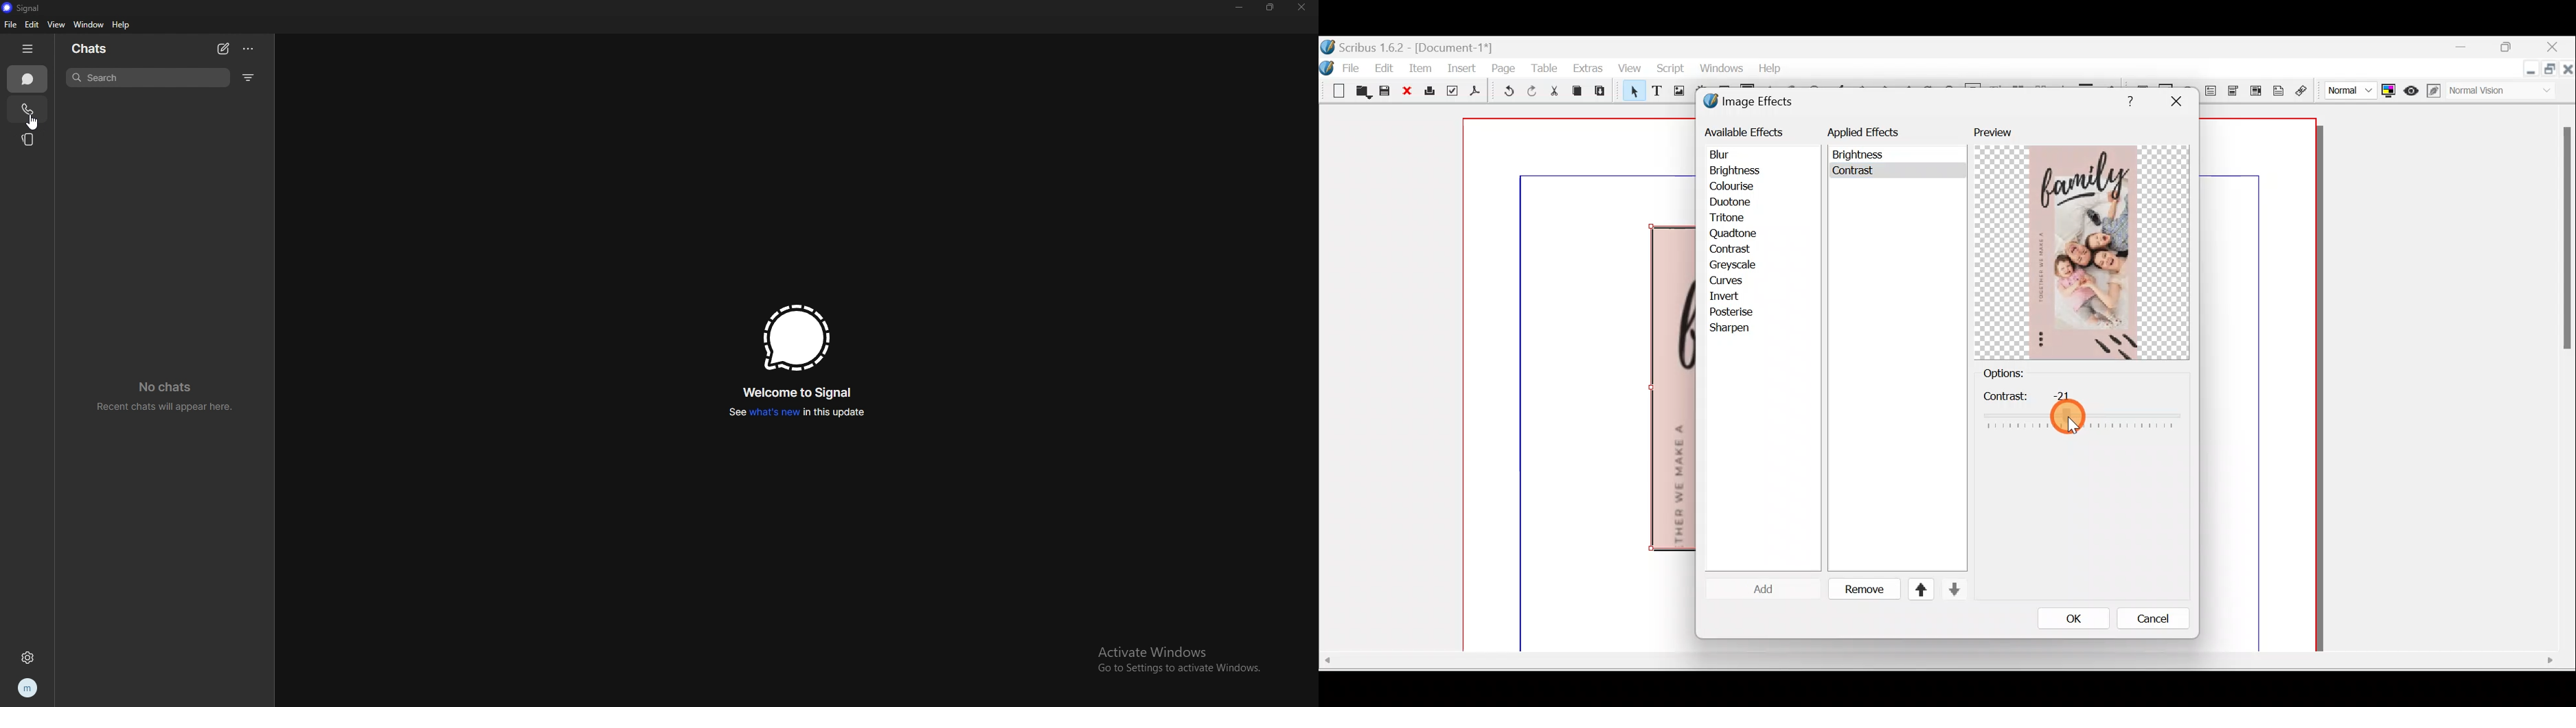 The width and height of the screenshot is (2576, 728). What do you see at coordinates (1531, 90) in the screenshot?
I see `Redo` at bounding box center [1531, 90].